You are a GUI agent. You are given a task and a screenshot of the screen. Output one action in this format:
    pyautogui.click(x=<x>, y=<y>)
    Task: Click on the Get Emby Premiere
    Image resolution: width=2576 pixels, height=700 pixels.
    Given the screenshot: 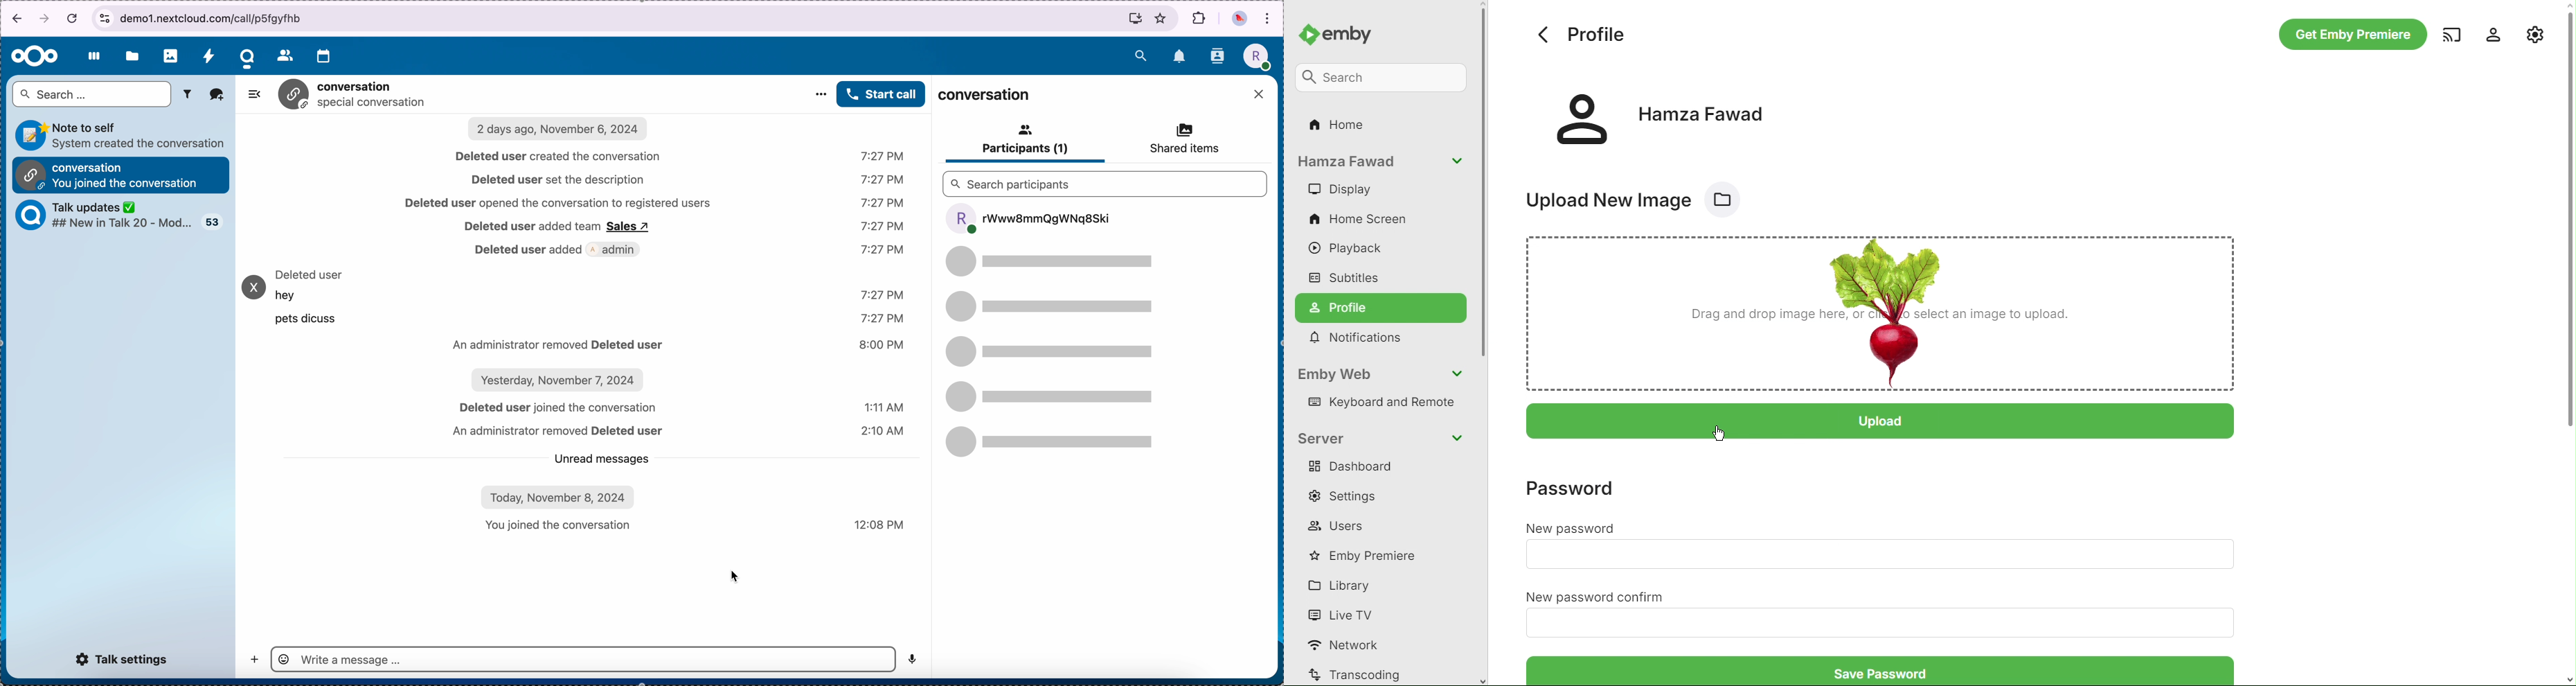 What is the action you would take?
    pyautogui.click(x=2350, y=35)
    